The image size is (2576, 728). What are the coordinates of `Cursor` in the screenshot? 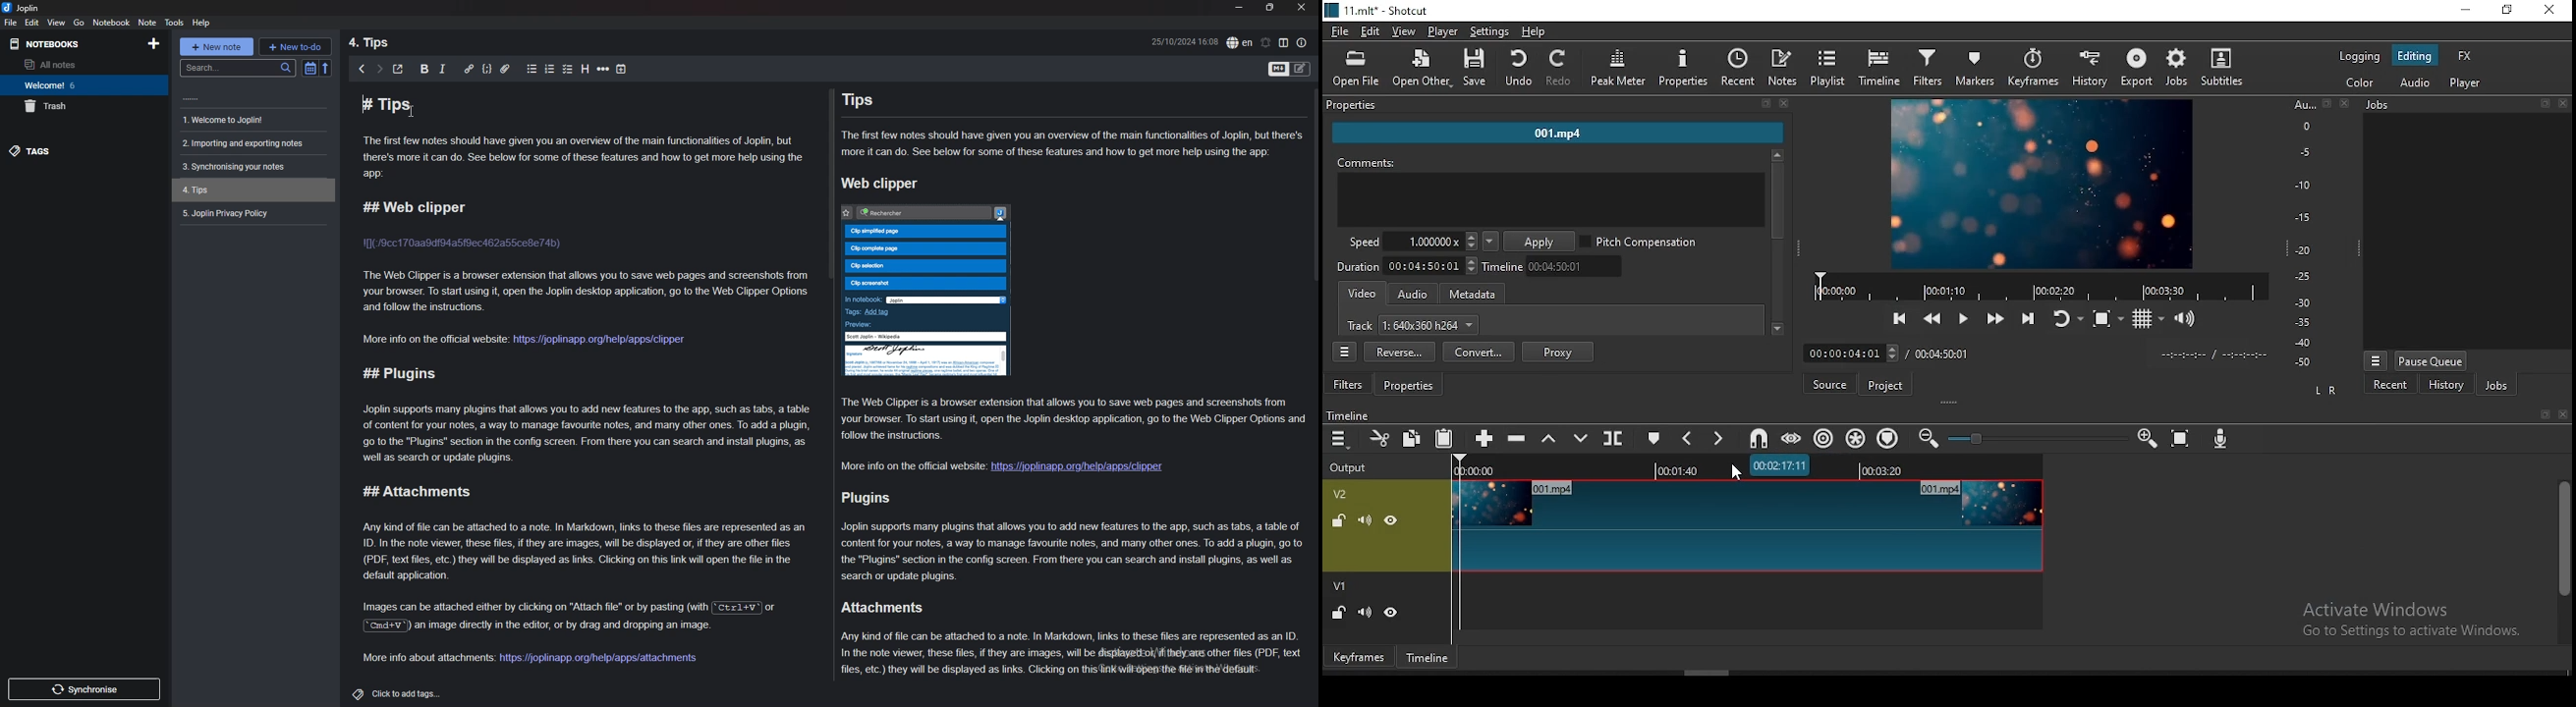 It's located at (413, 117).